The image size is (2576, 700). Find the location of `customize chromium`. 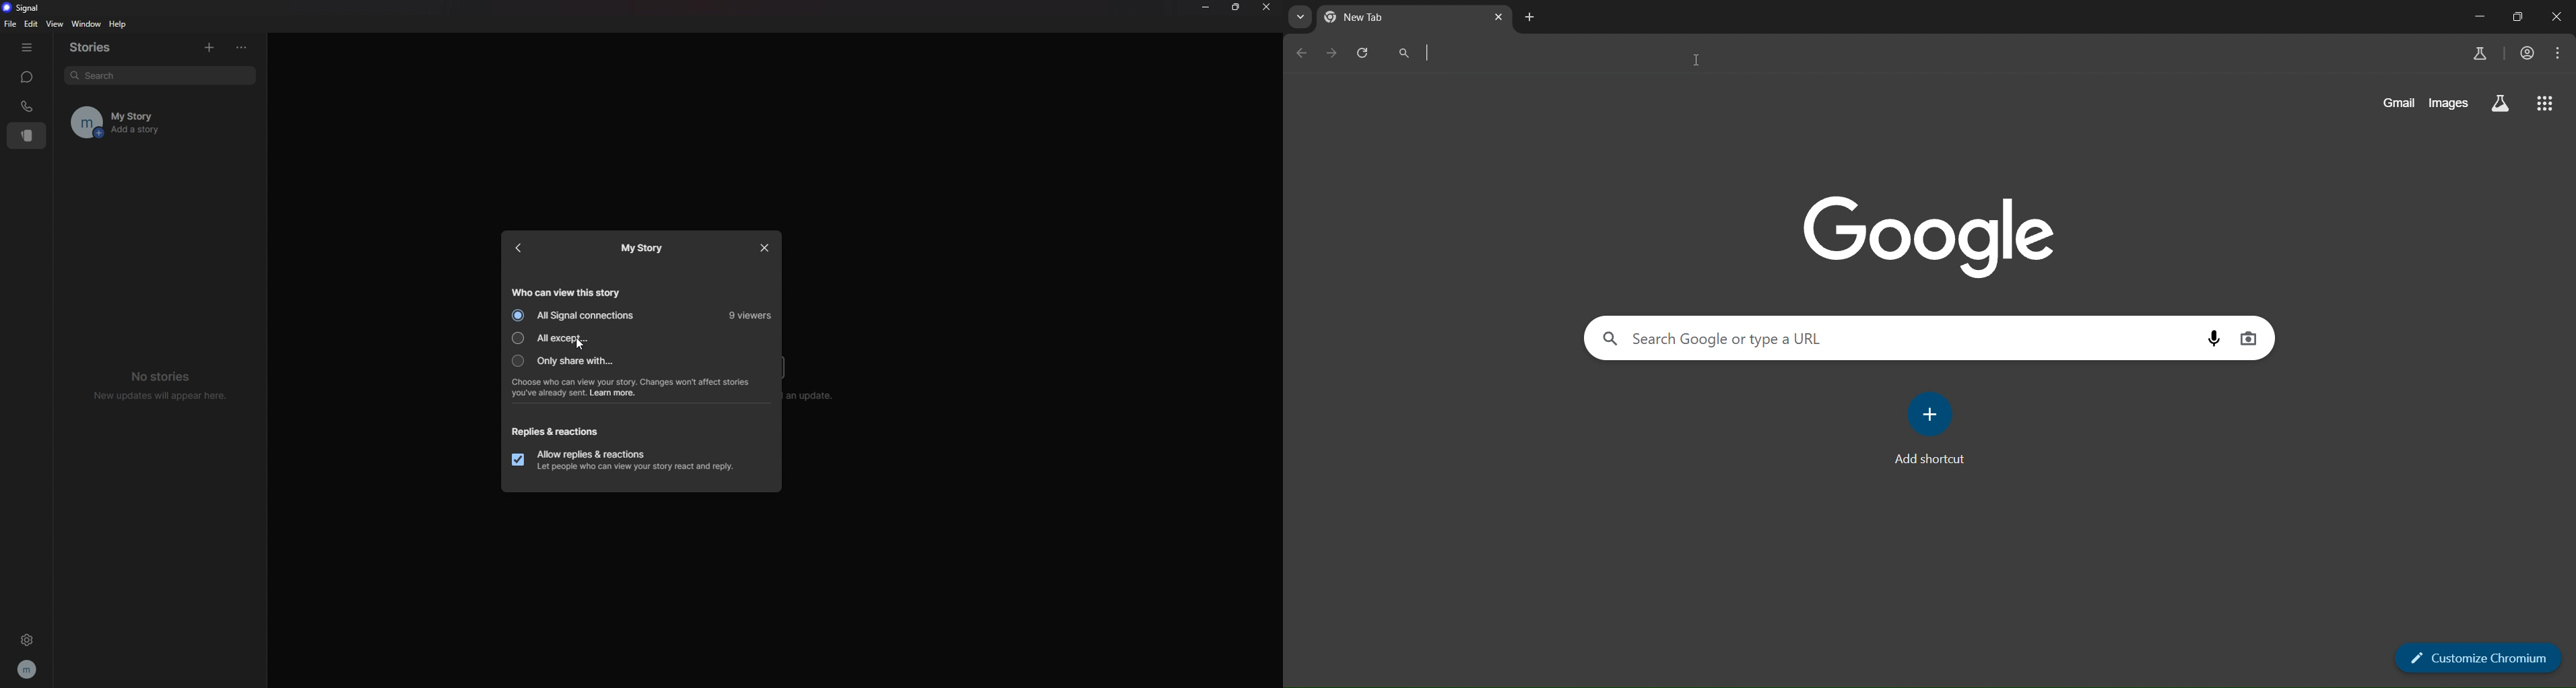

customize chromium is located at coordinates (2482, 658).